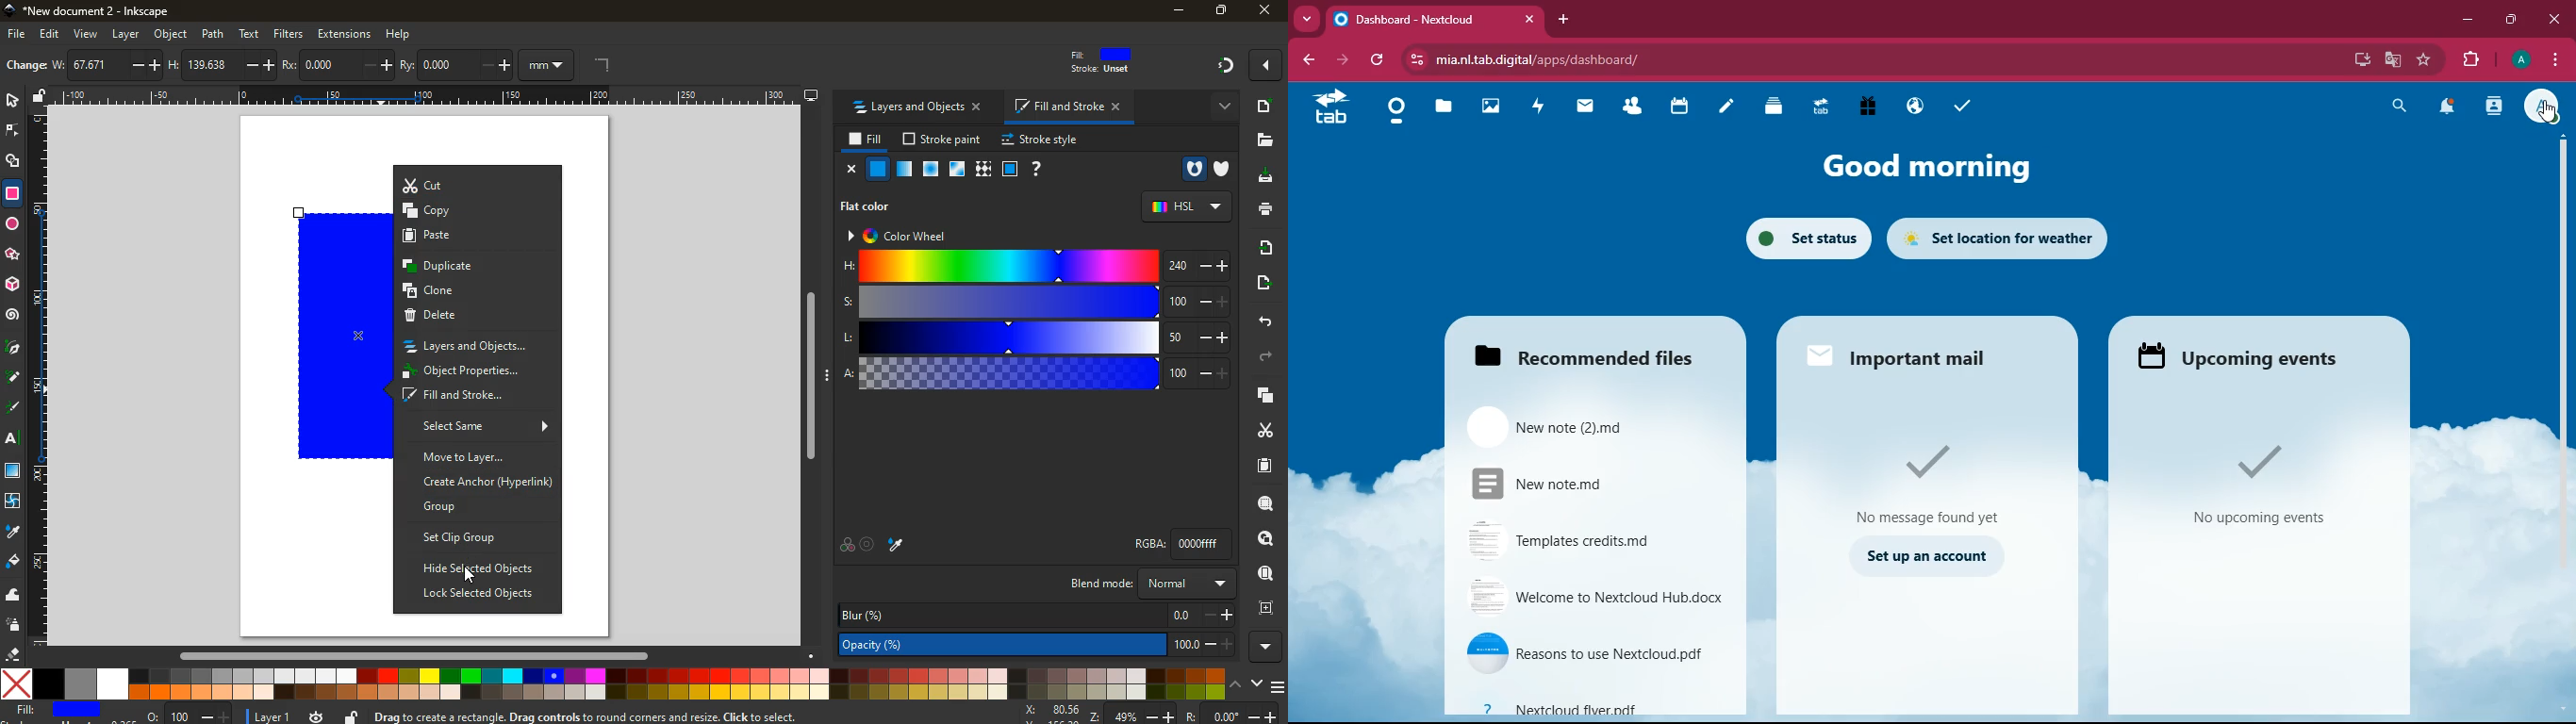 Image resolution: width=2576 pixels, height=728 pixels. I want to click on file, so click(1577, 425).